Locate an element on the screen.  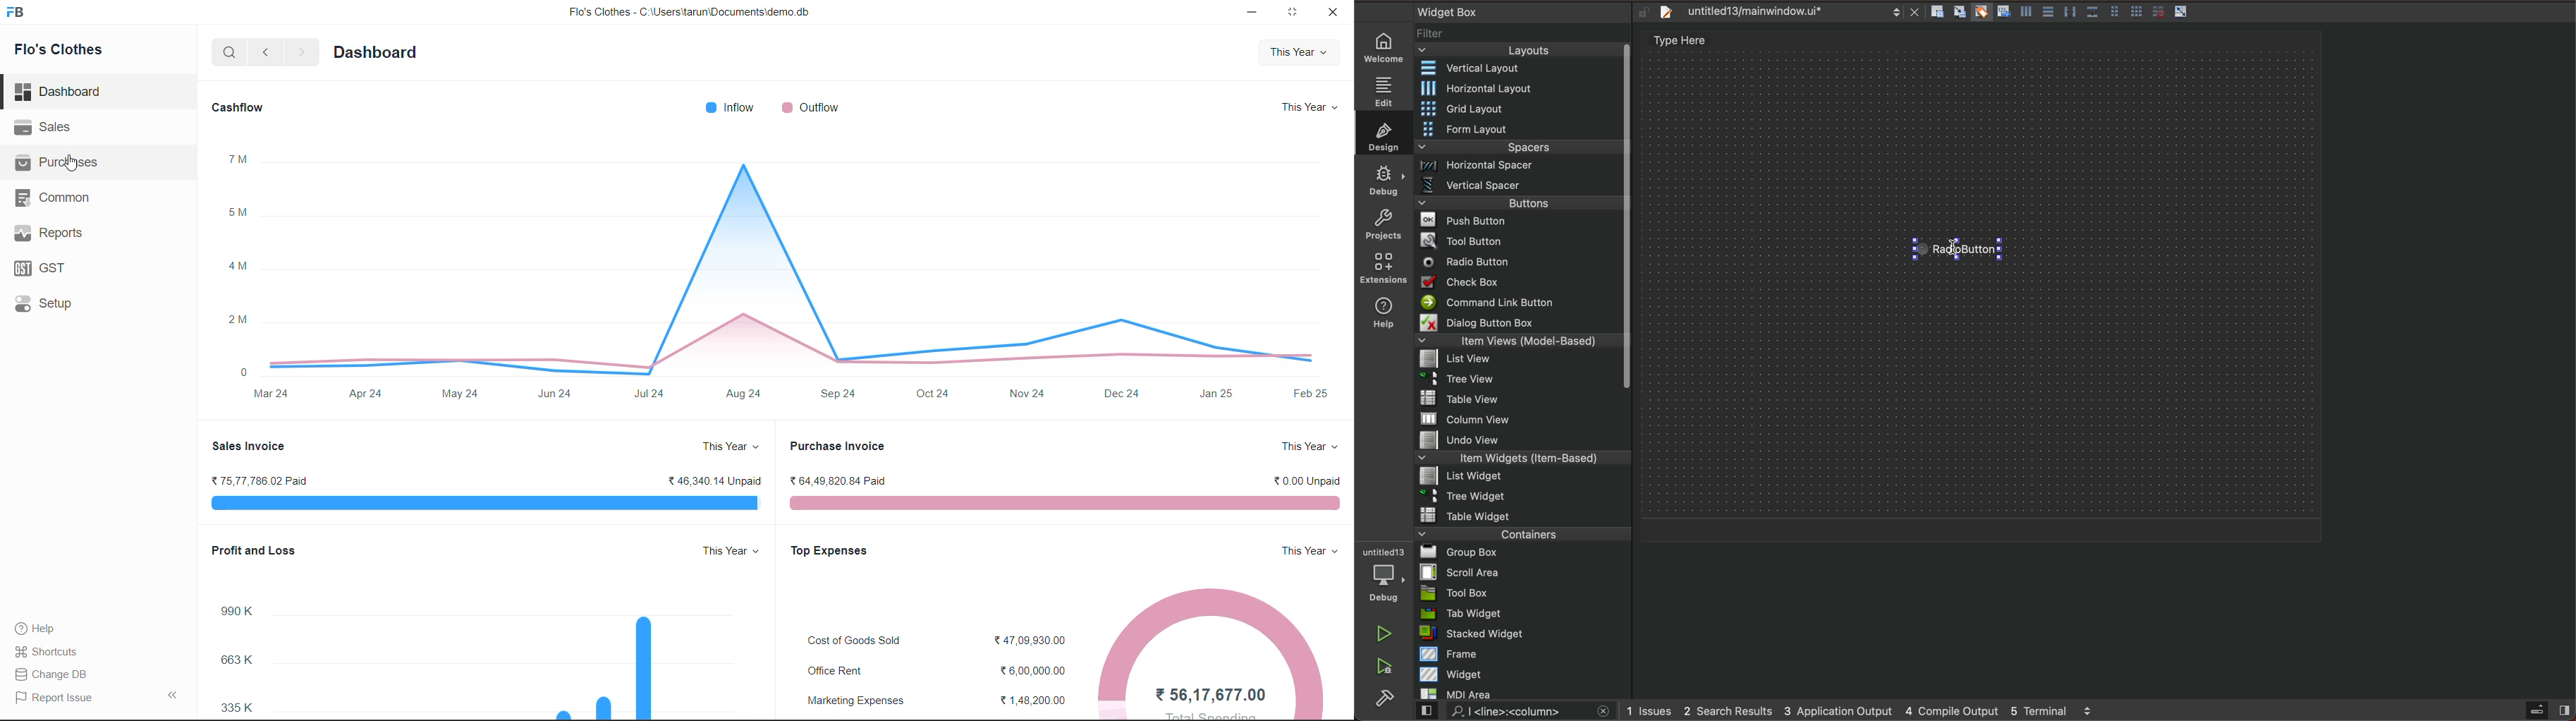
next is located at coordinates (301, 52).